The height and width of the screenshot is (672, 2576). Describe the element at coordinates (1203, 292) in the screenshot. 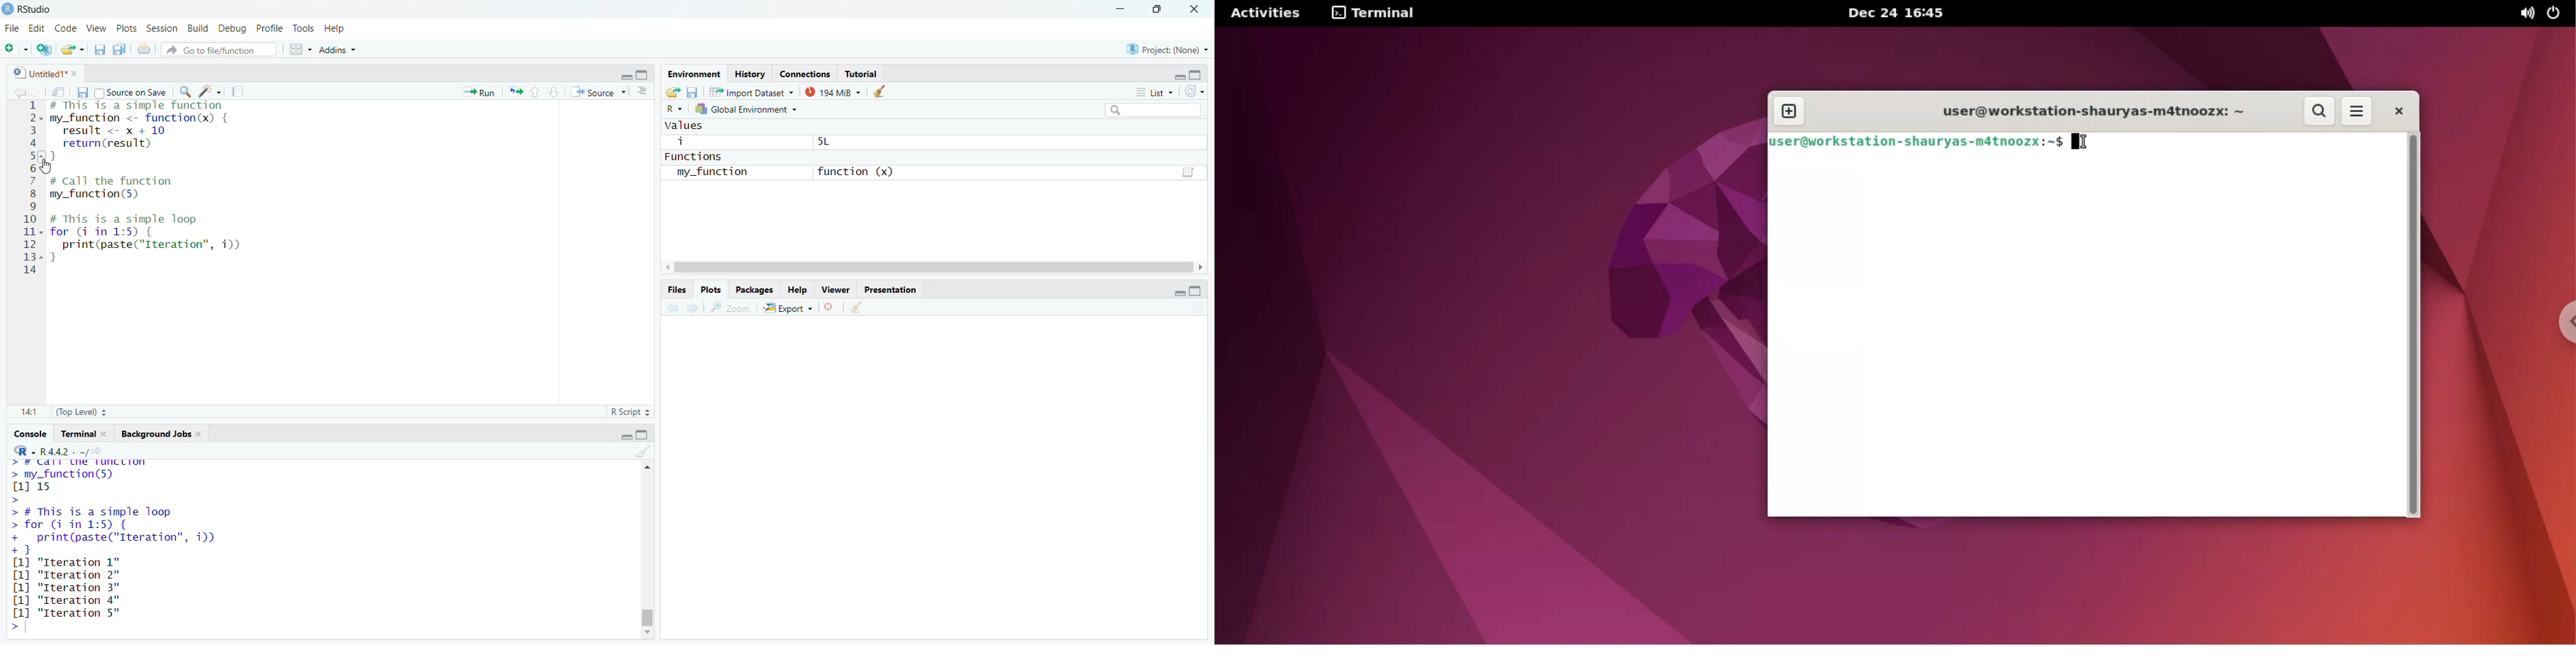

I see `maximize` at that location.